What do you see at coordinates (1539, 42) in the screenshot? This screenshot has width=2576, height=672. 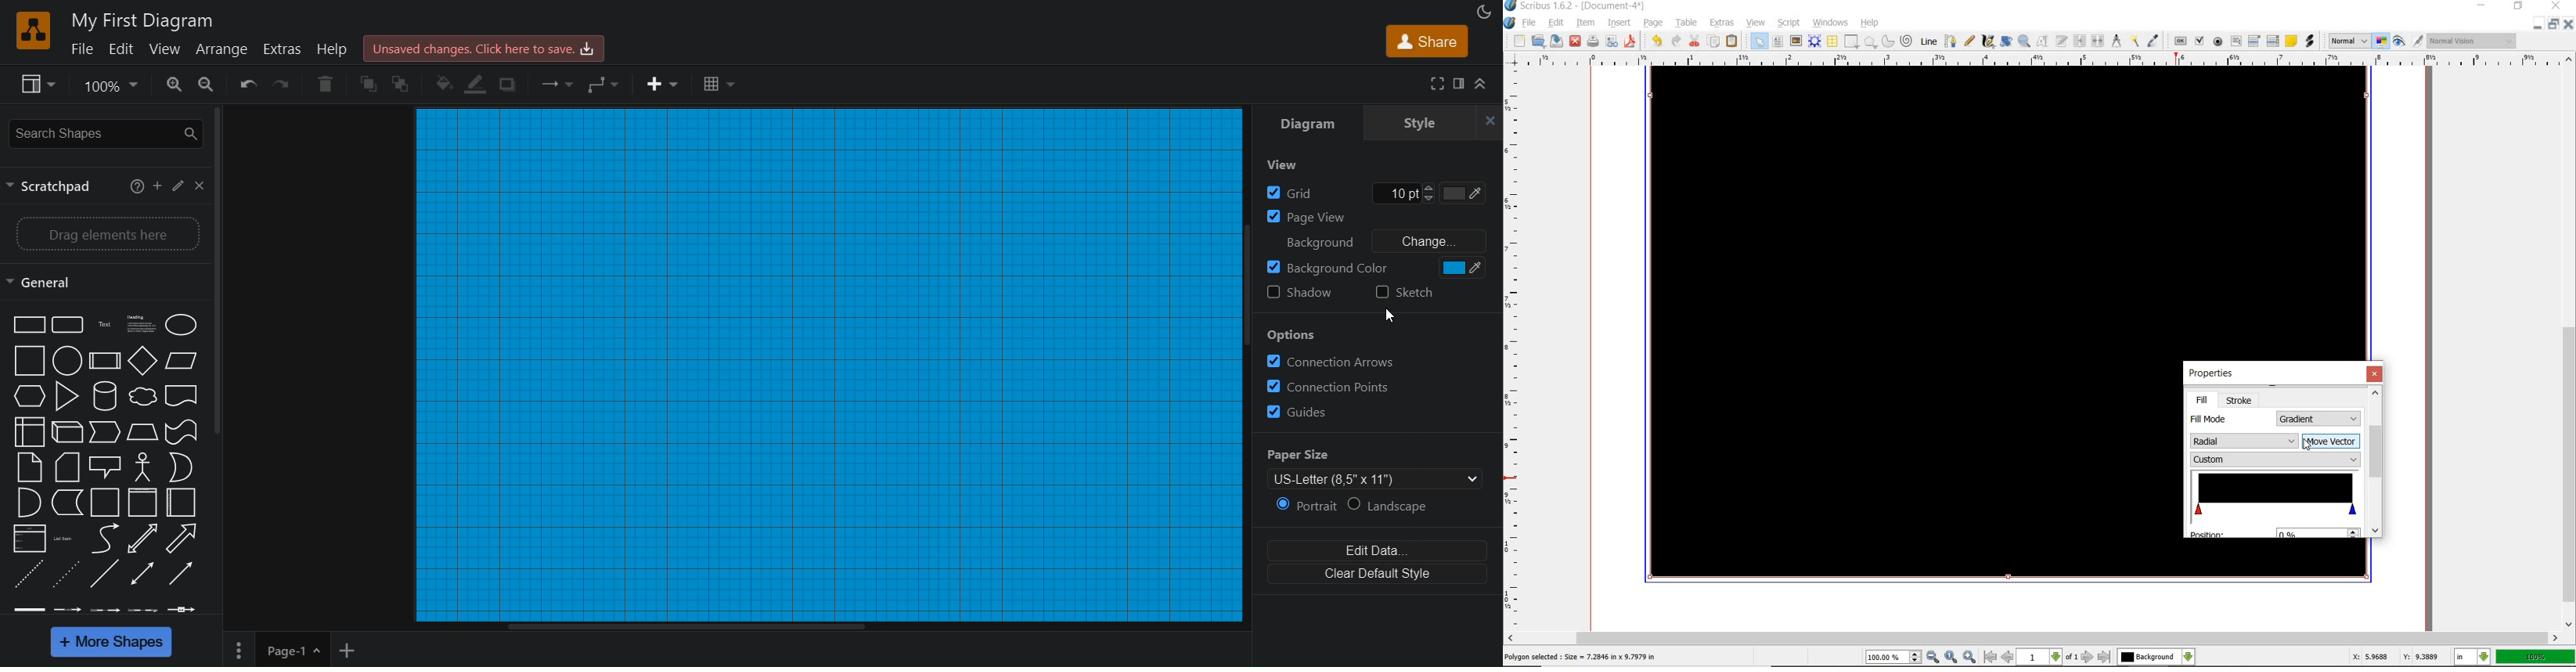 I see `open` at bounding box center [1539, 42].